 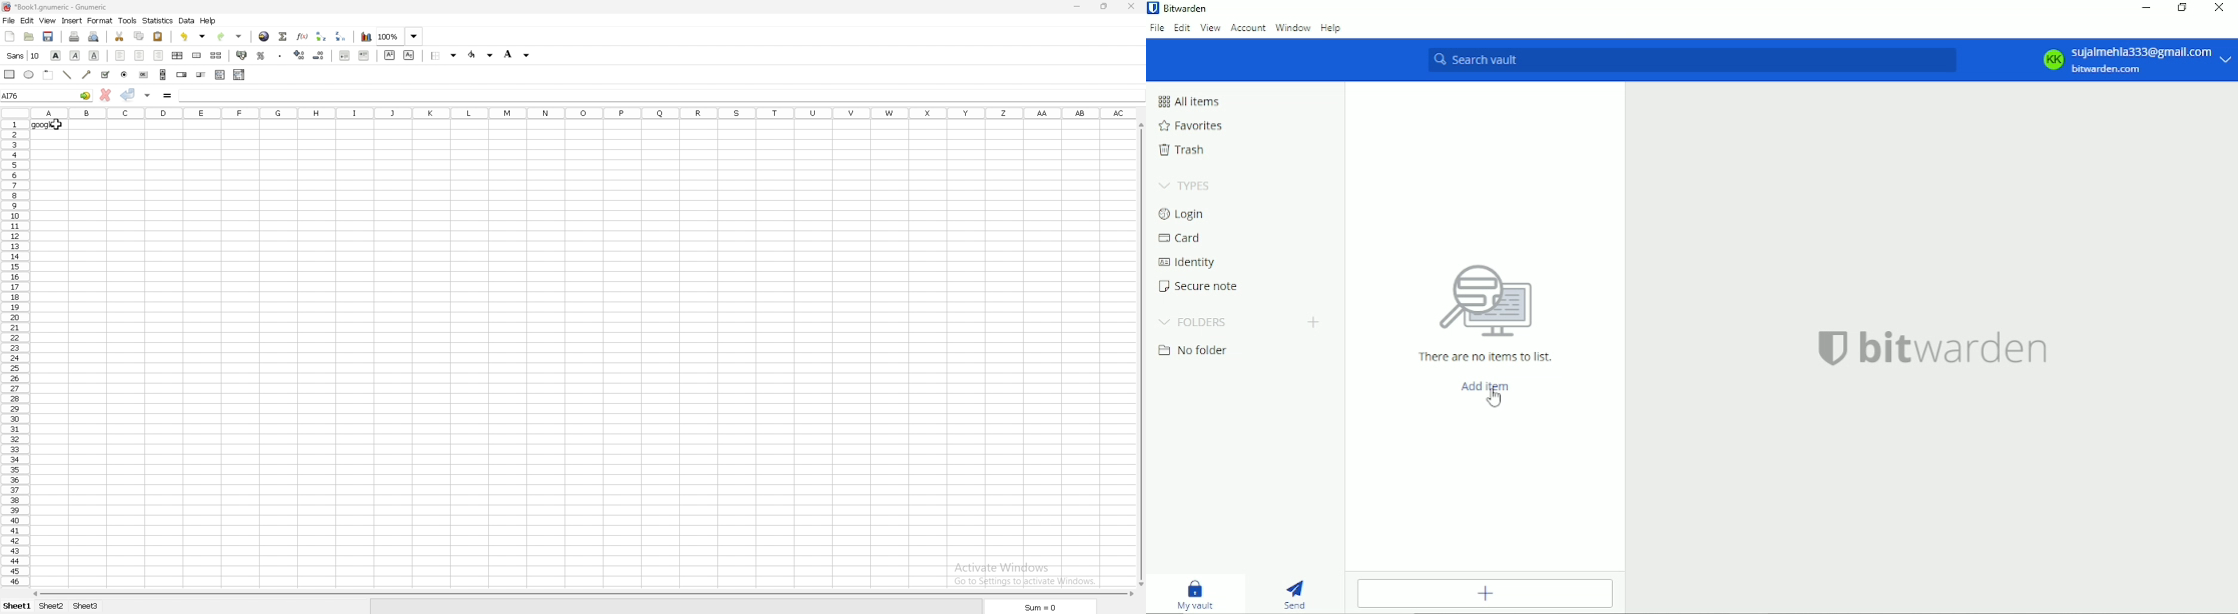 What do you see at coordinates (264, 36) in the screenshot?
I see `hyperlink` at bounding box center [264, 36].